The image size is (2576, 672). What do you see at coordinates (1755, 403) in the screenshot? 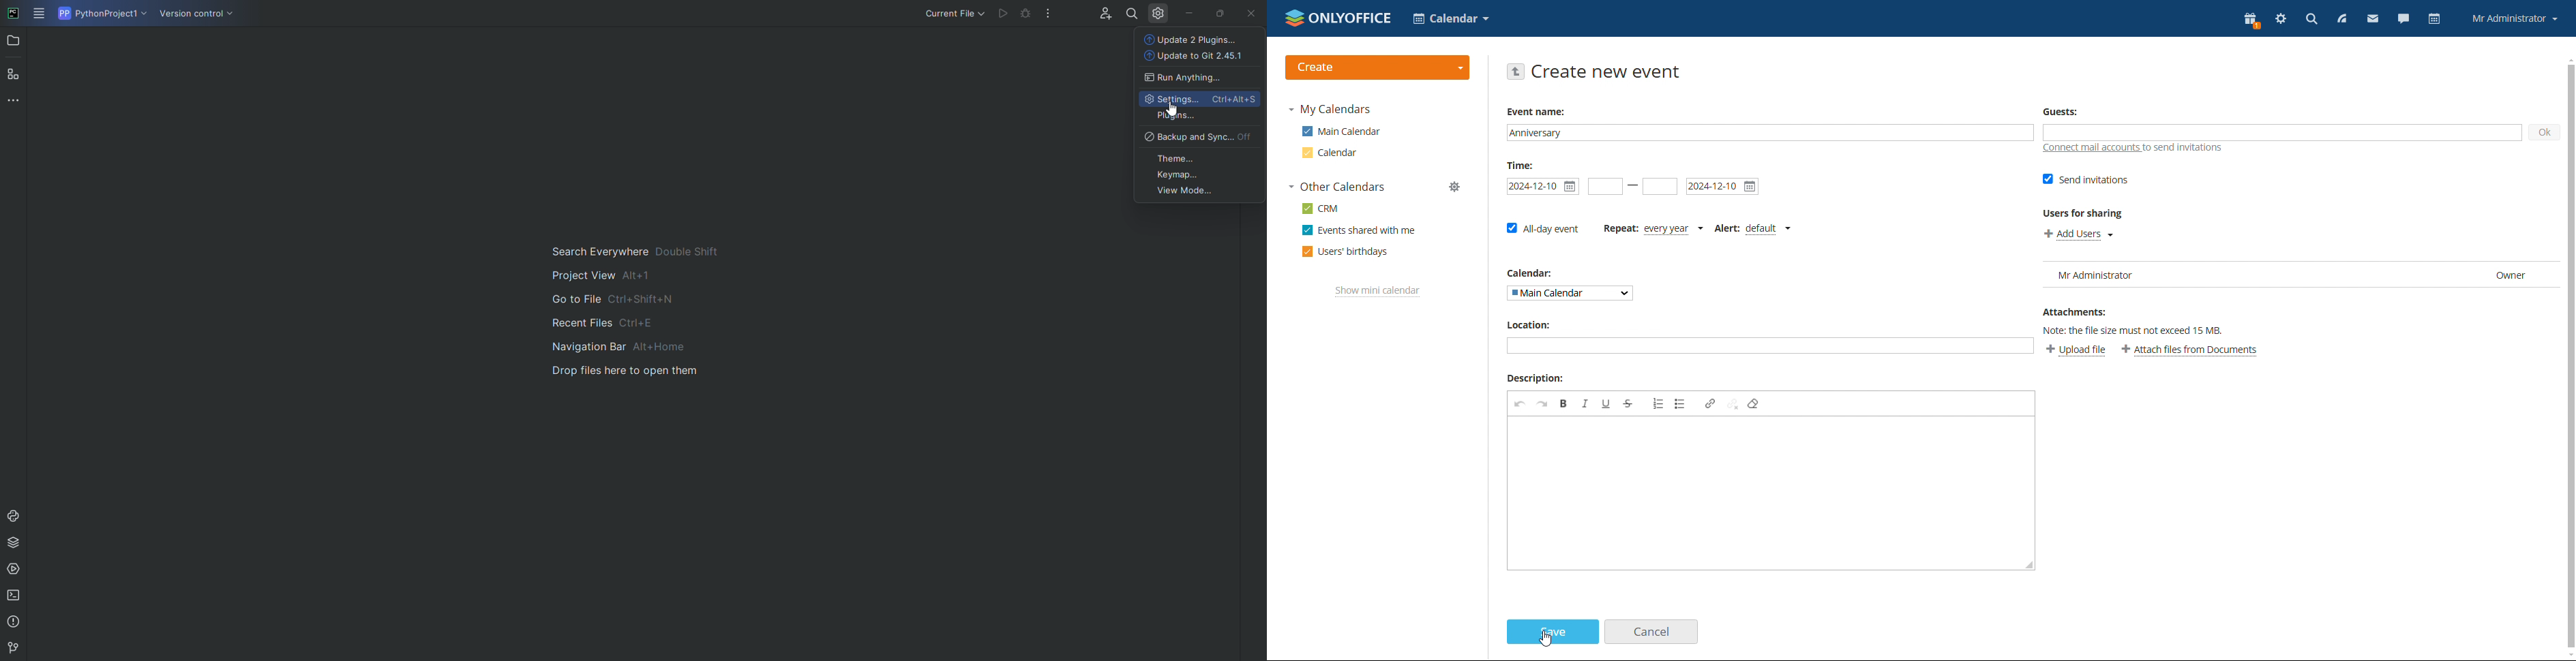
I see `remove format` at bounding box center [1755, 403].